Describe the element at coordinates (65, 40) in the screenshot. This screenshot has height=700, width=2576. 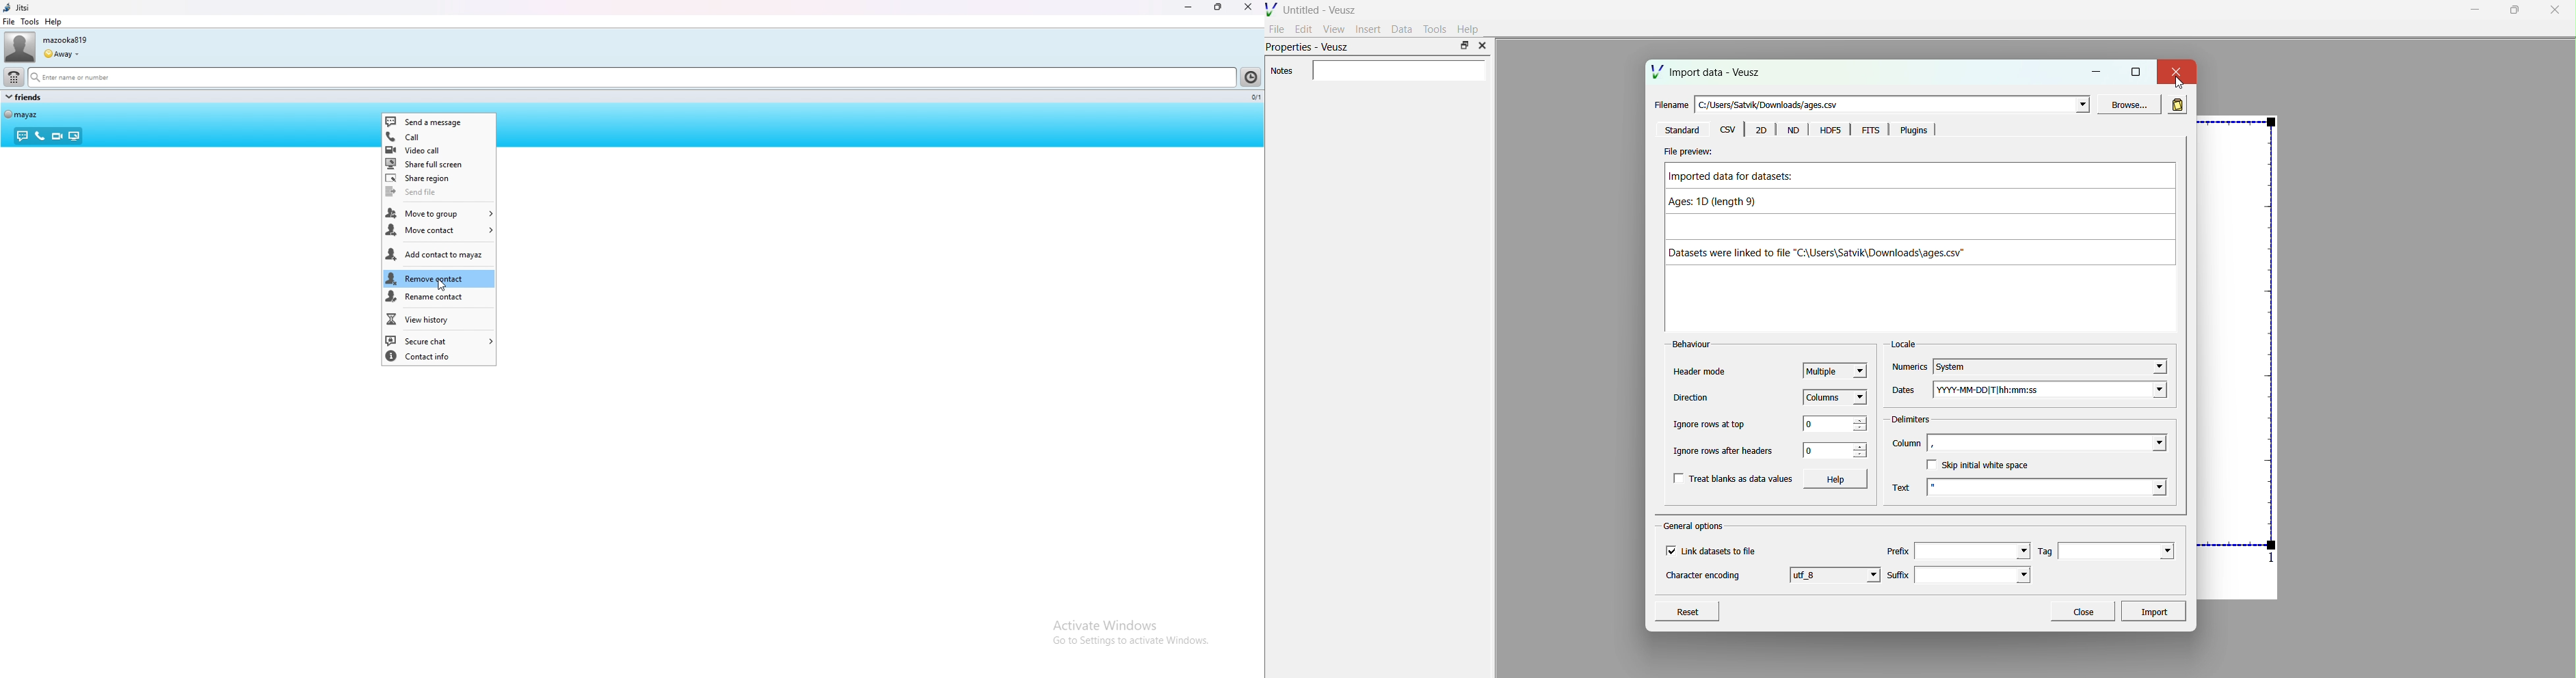
I see `username` at that location.